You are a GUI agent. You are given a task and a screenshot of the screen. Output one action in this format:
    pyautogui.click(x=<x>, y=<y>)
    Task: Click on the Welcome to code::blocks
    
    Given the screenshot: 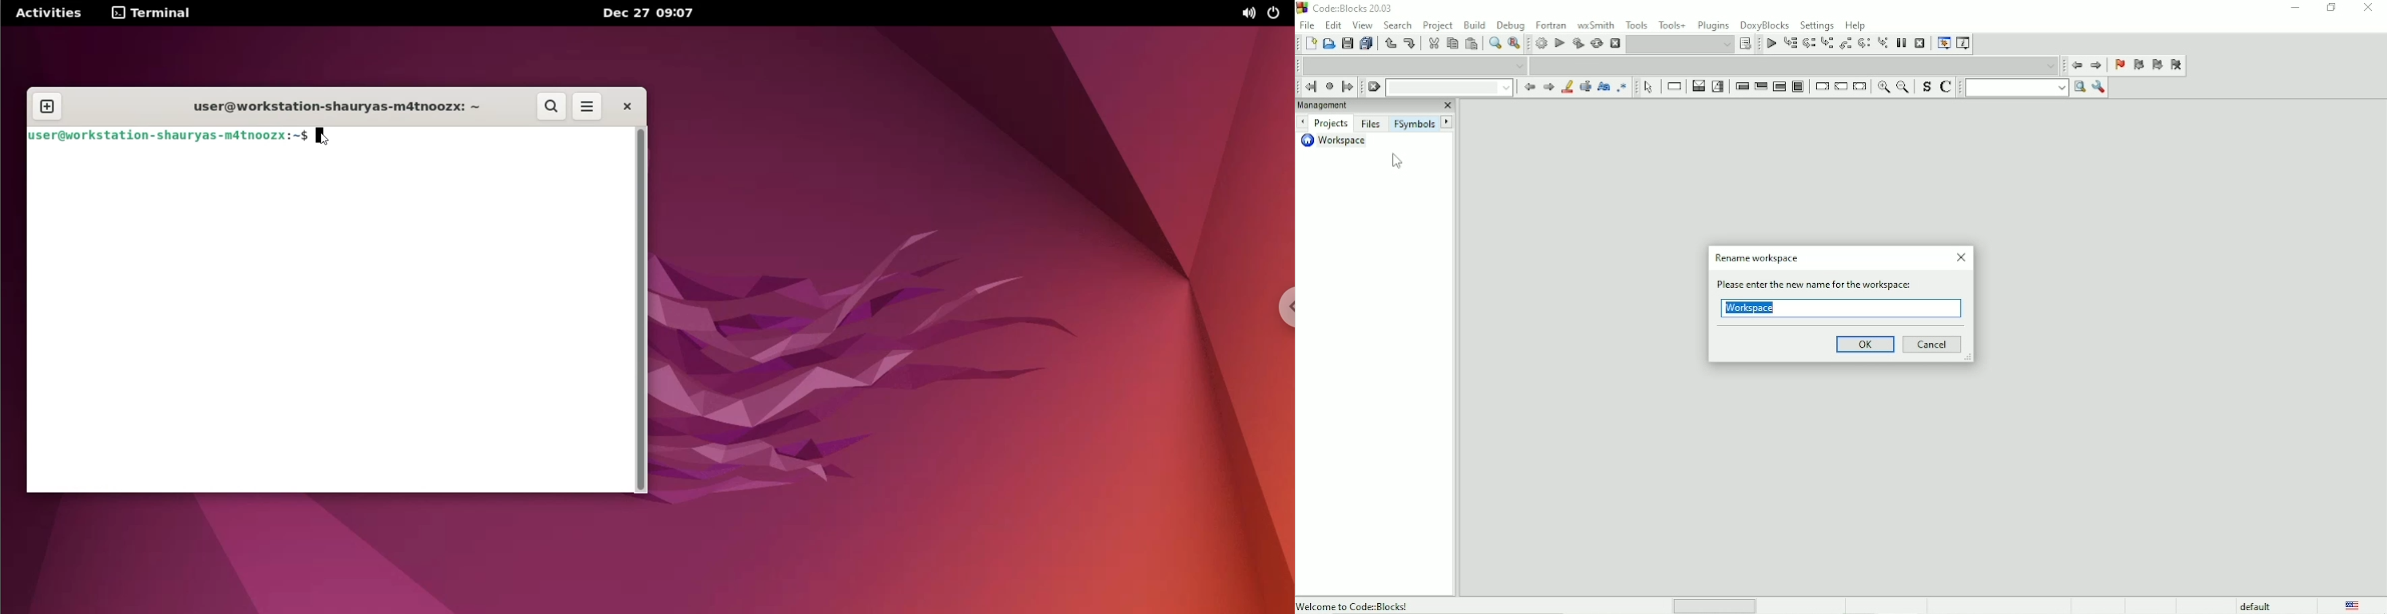 What is the action you would take?
    pyautogui.click(x=1356, y=604)
    